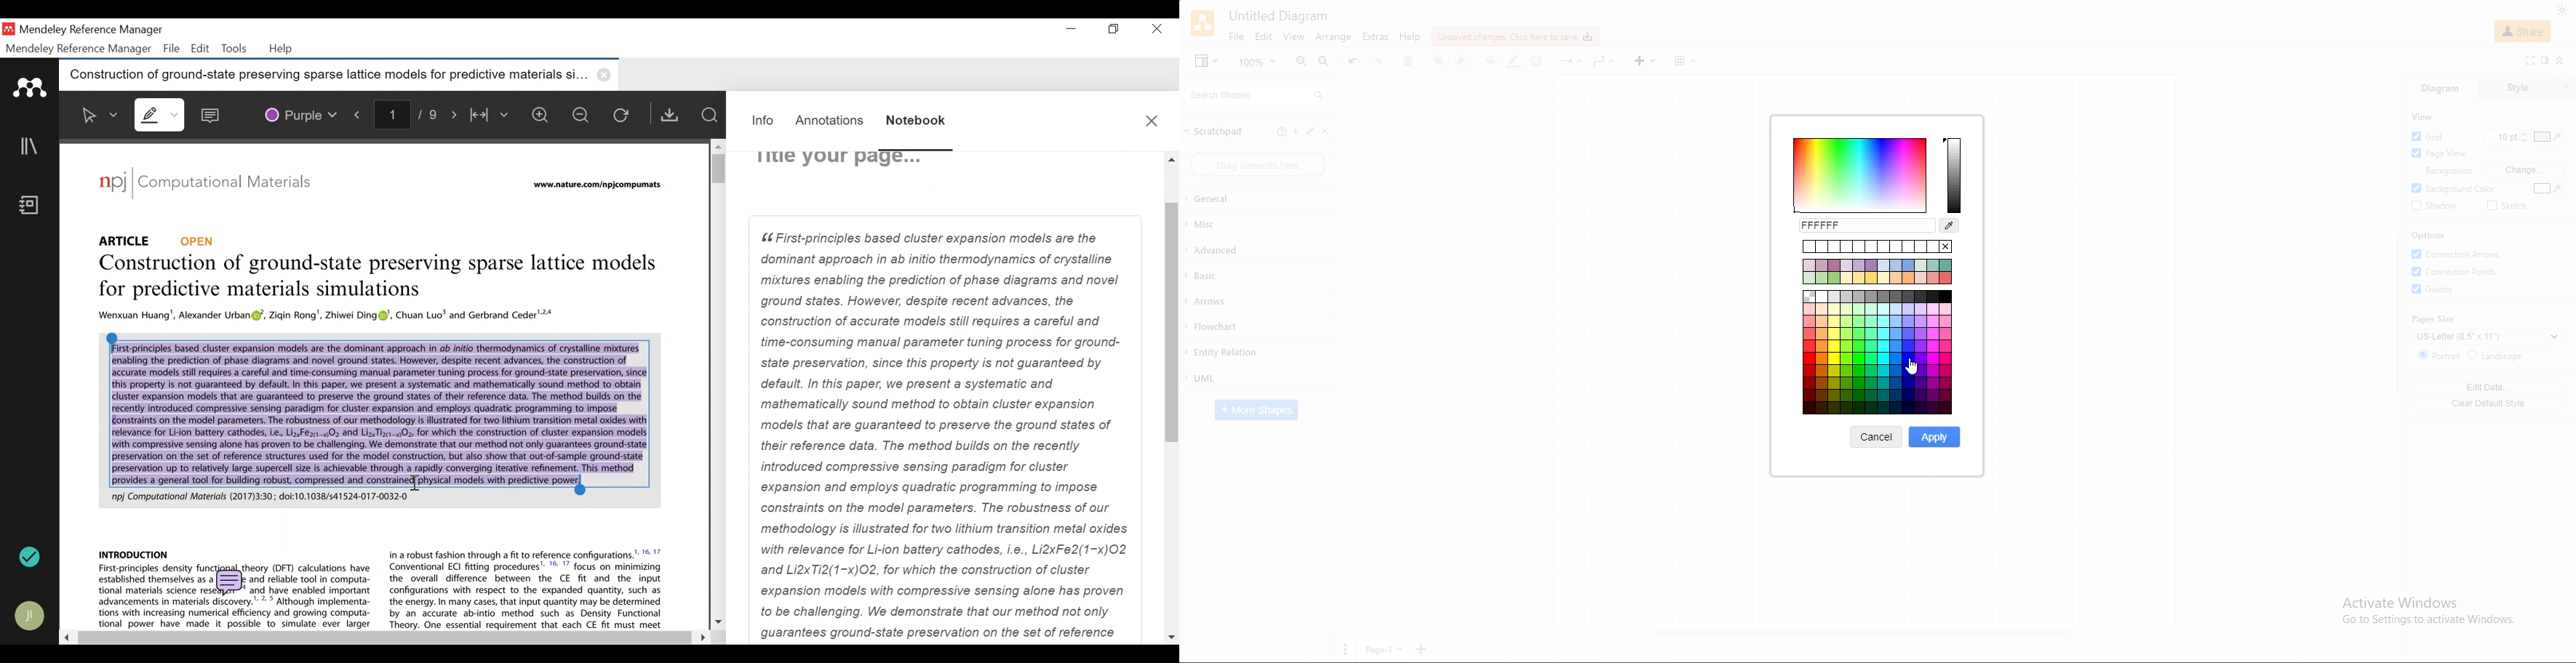 The width and height of the screenshot is (2576, 672). I want to click on Reload, so click(624, 114).